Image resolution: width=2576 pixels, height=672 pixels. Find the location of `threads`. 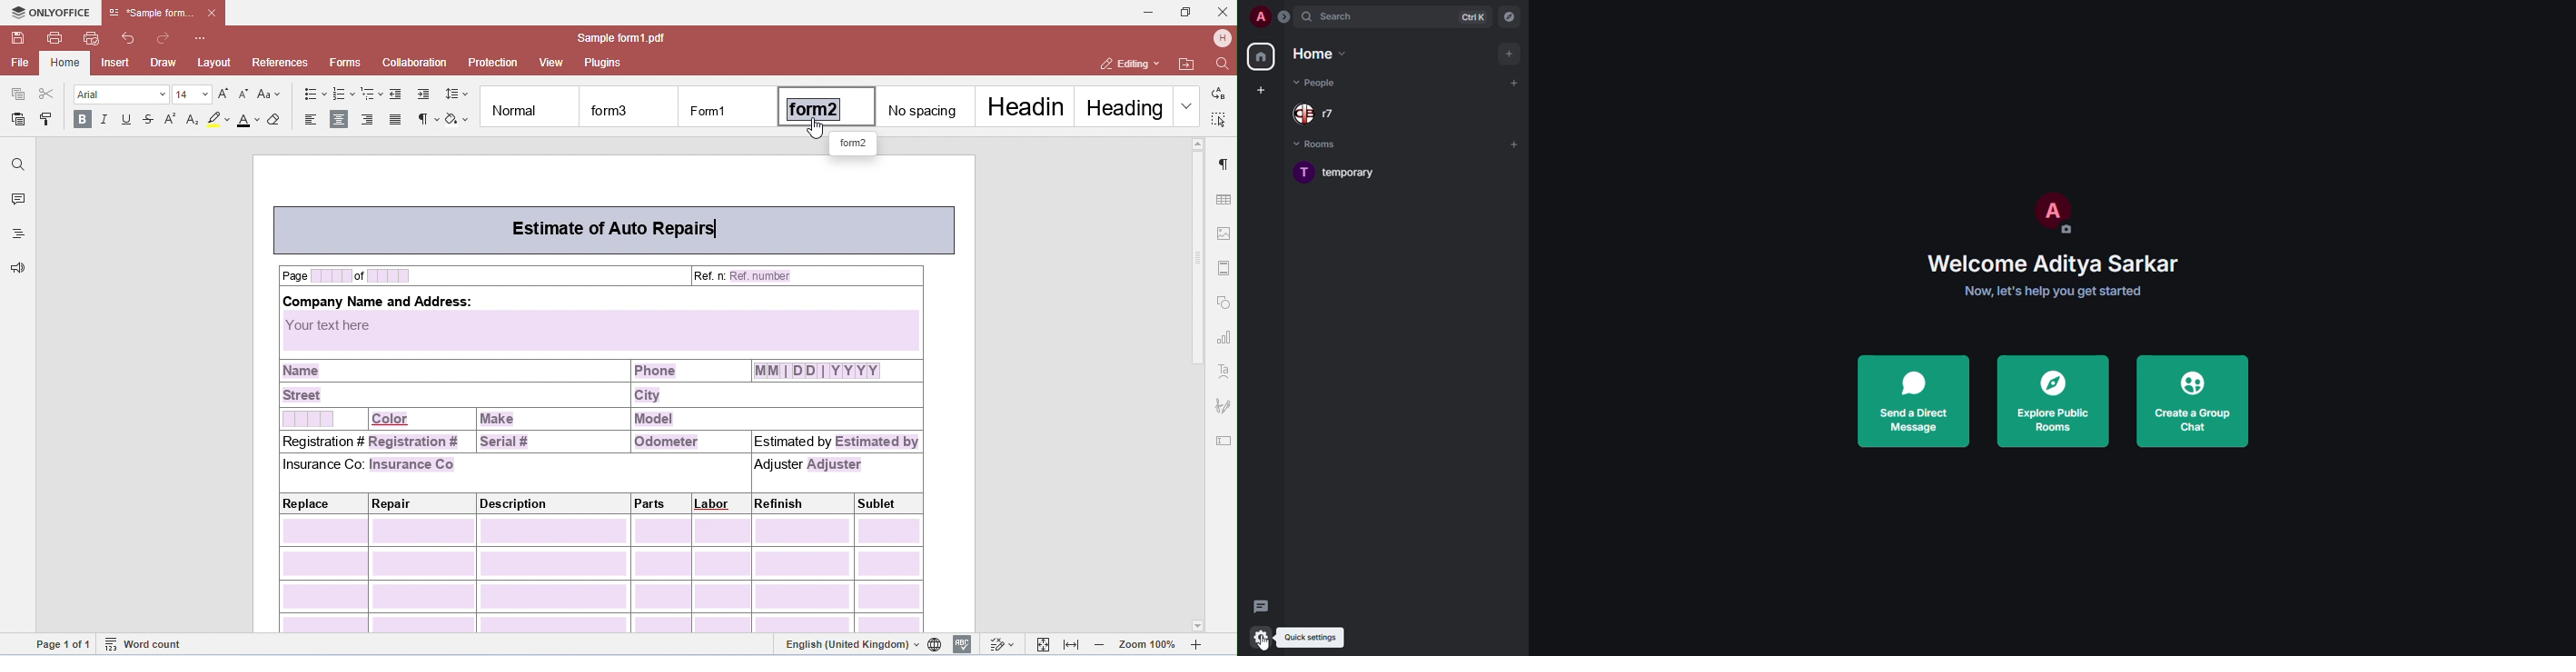

threads is located at coordinates (1260, 606).